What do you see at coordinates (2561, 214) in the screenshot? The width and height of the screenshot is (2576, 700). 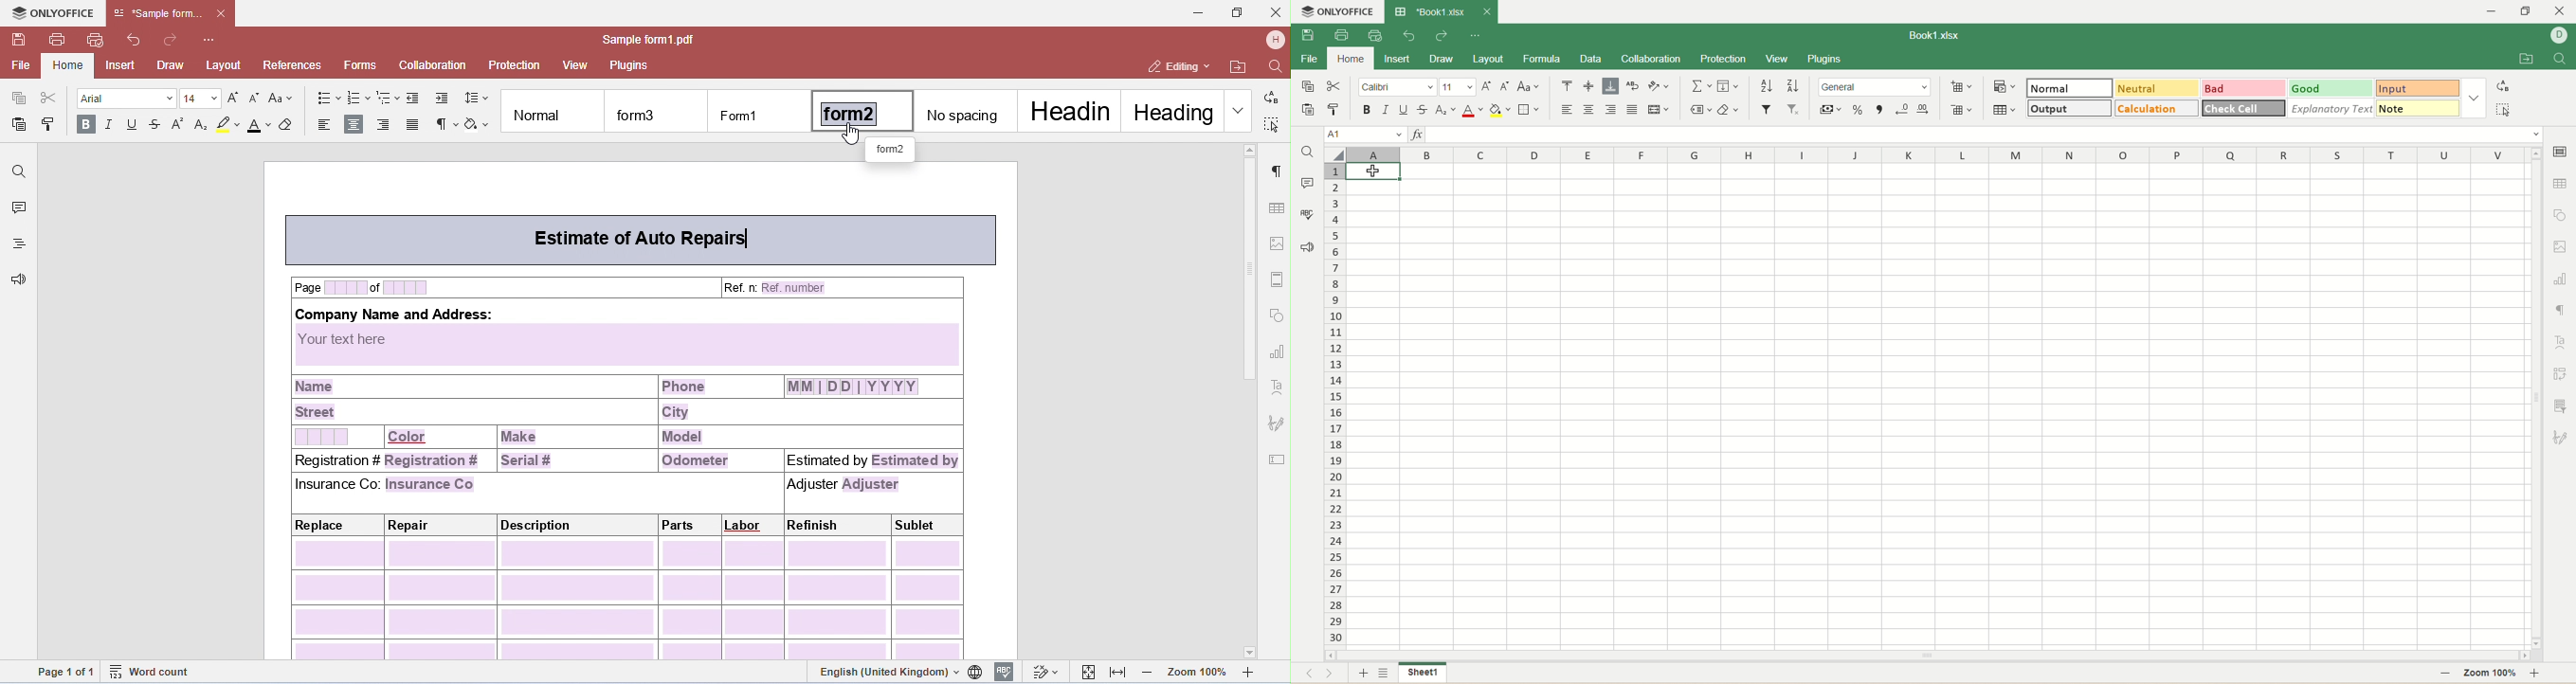 I see `object settings` at bounding box center [2561, 214].